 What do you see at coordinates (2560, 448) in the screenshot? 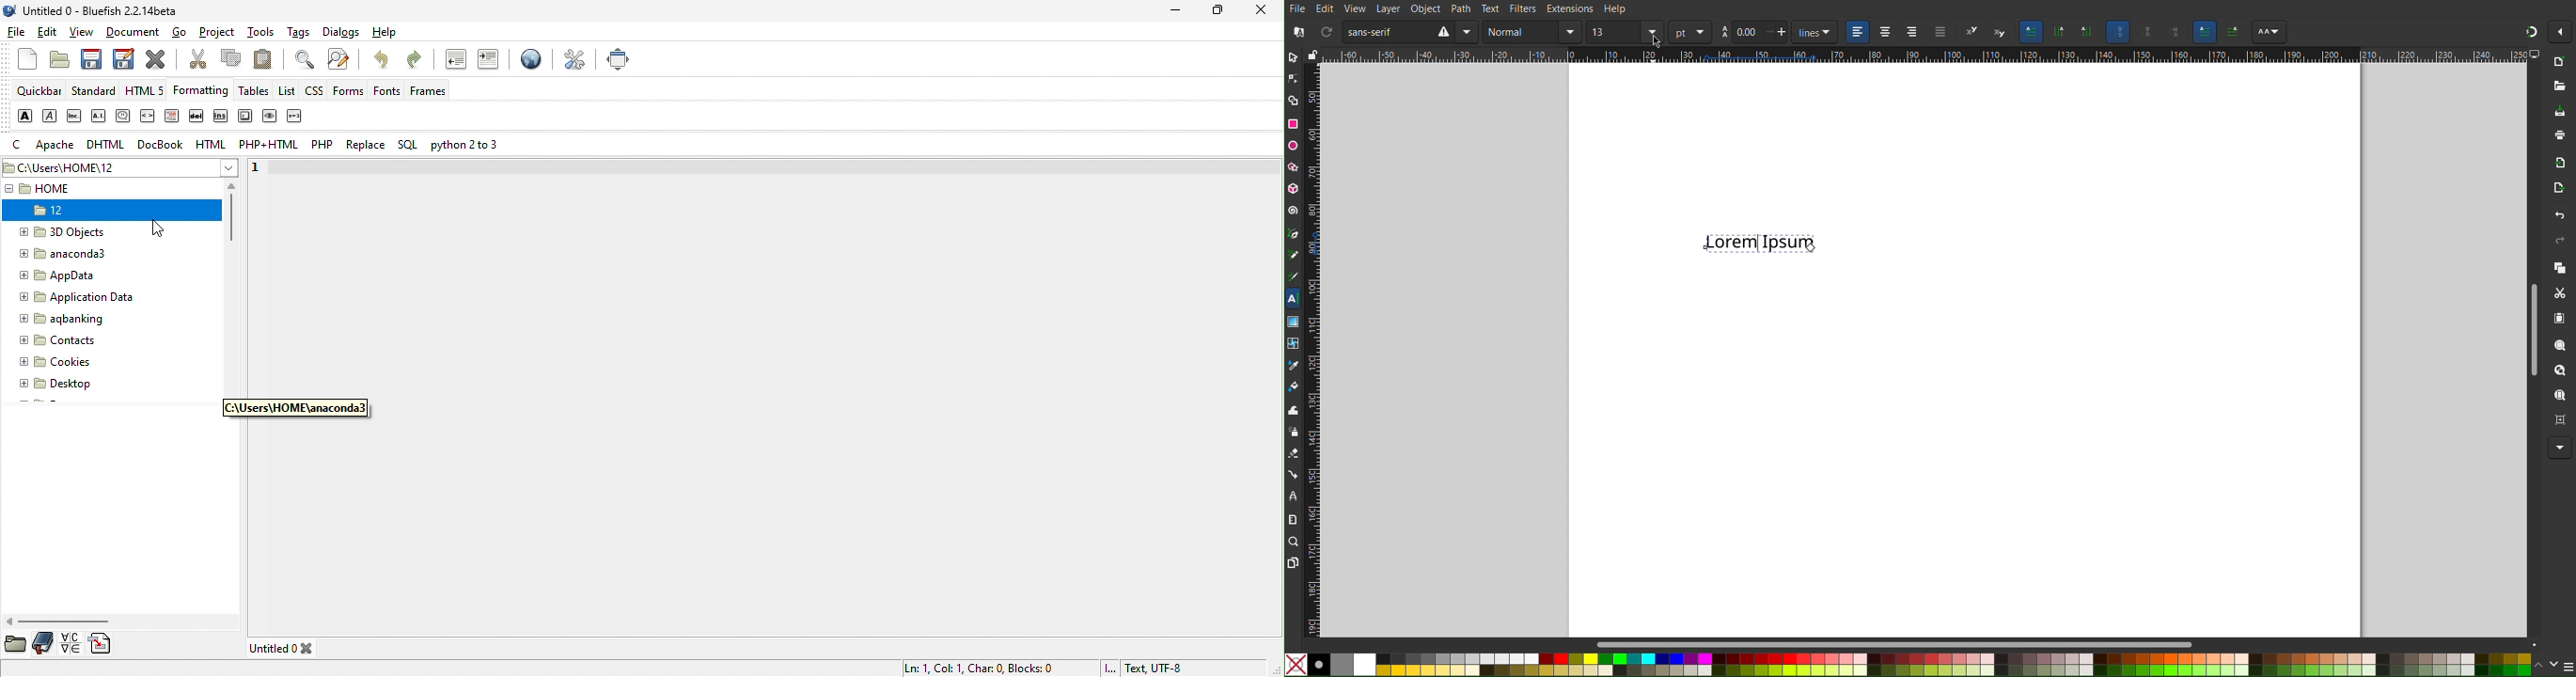
I see `More Options` at bounding box center [2560, 448].